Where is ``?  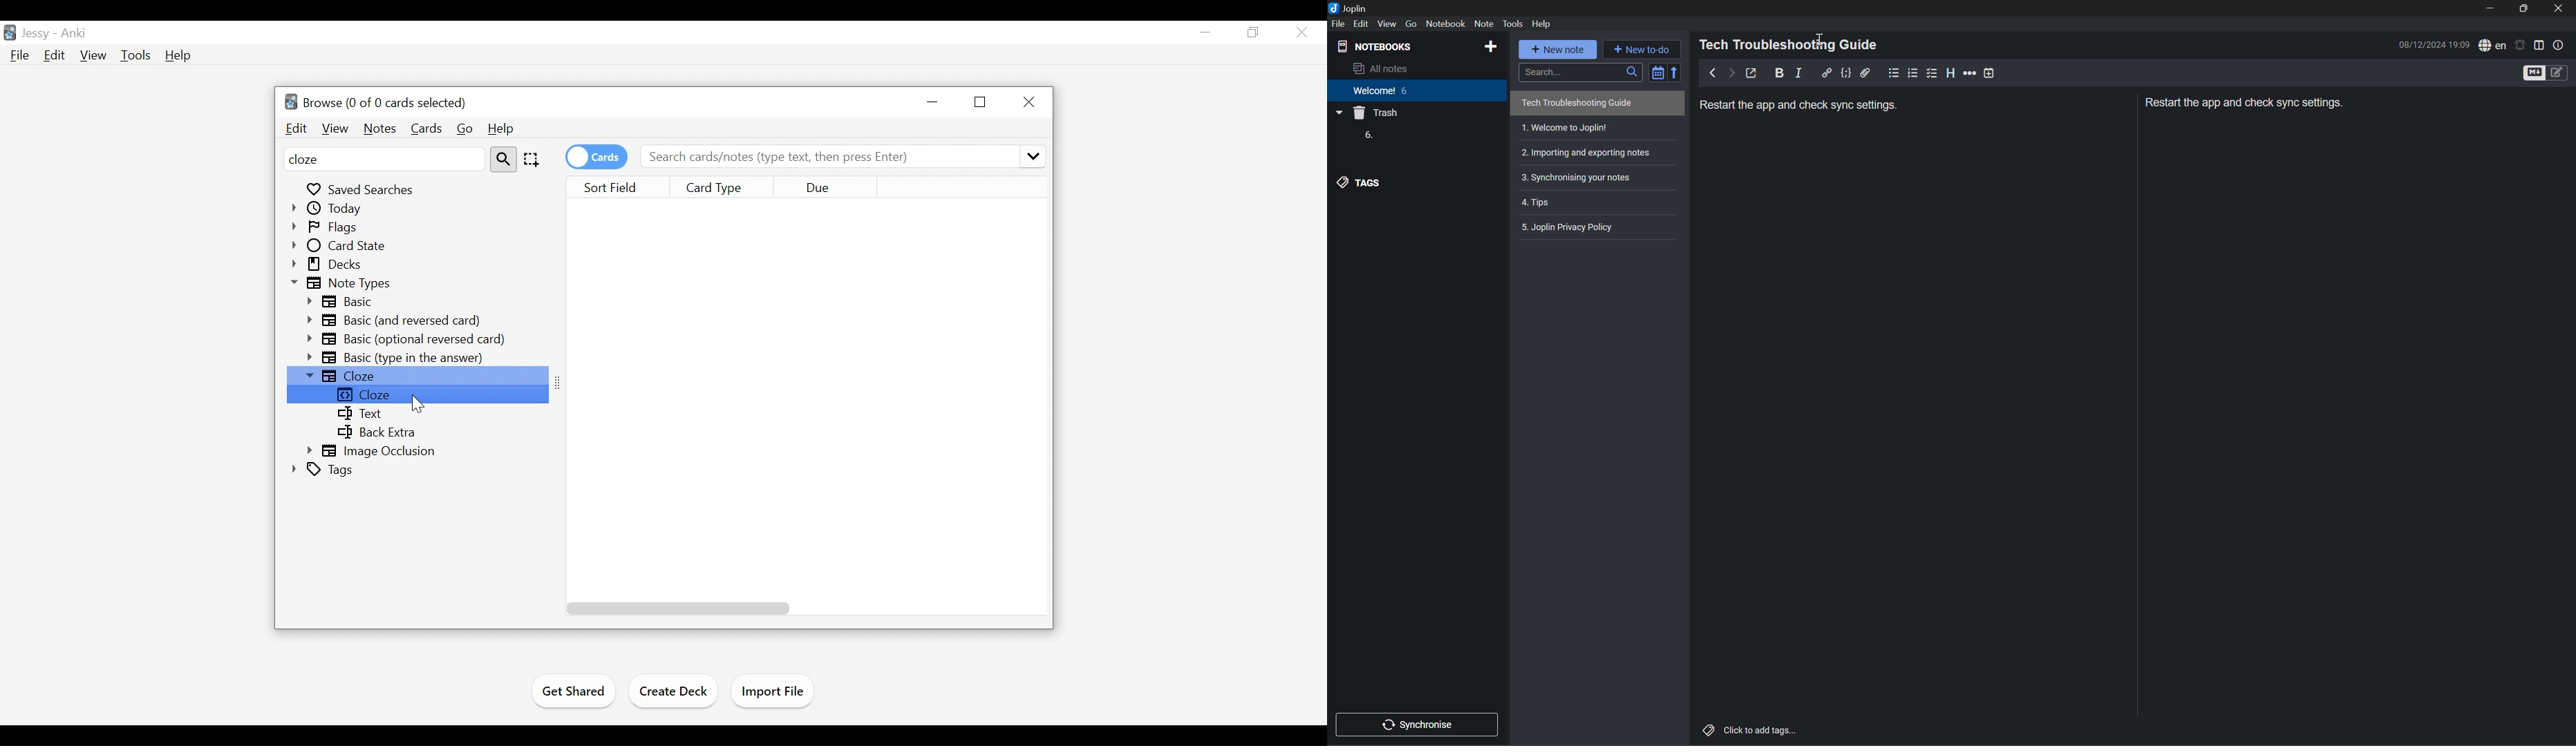  is located at coordinates (327, 229).